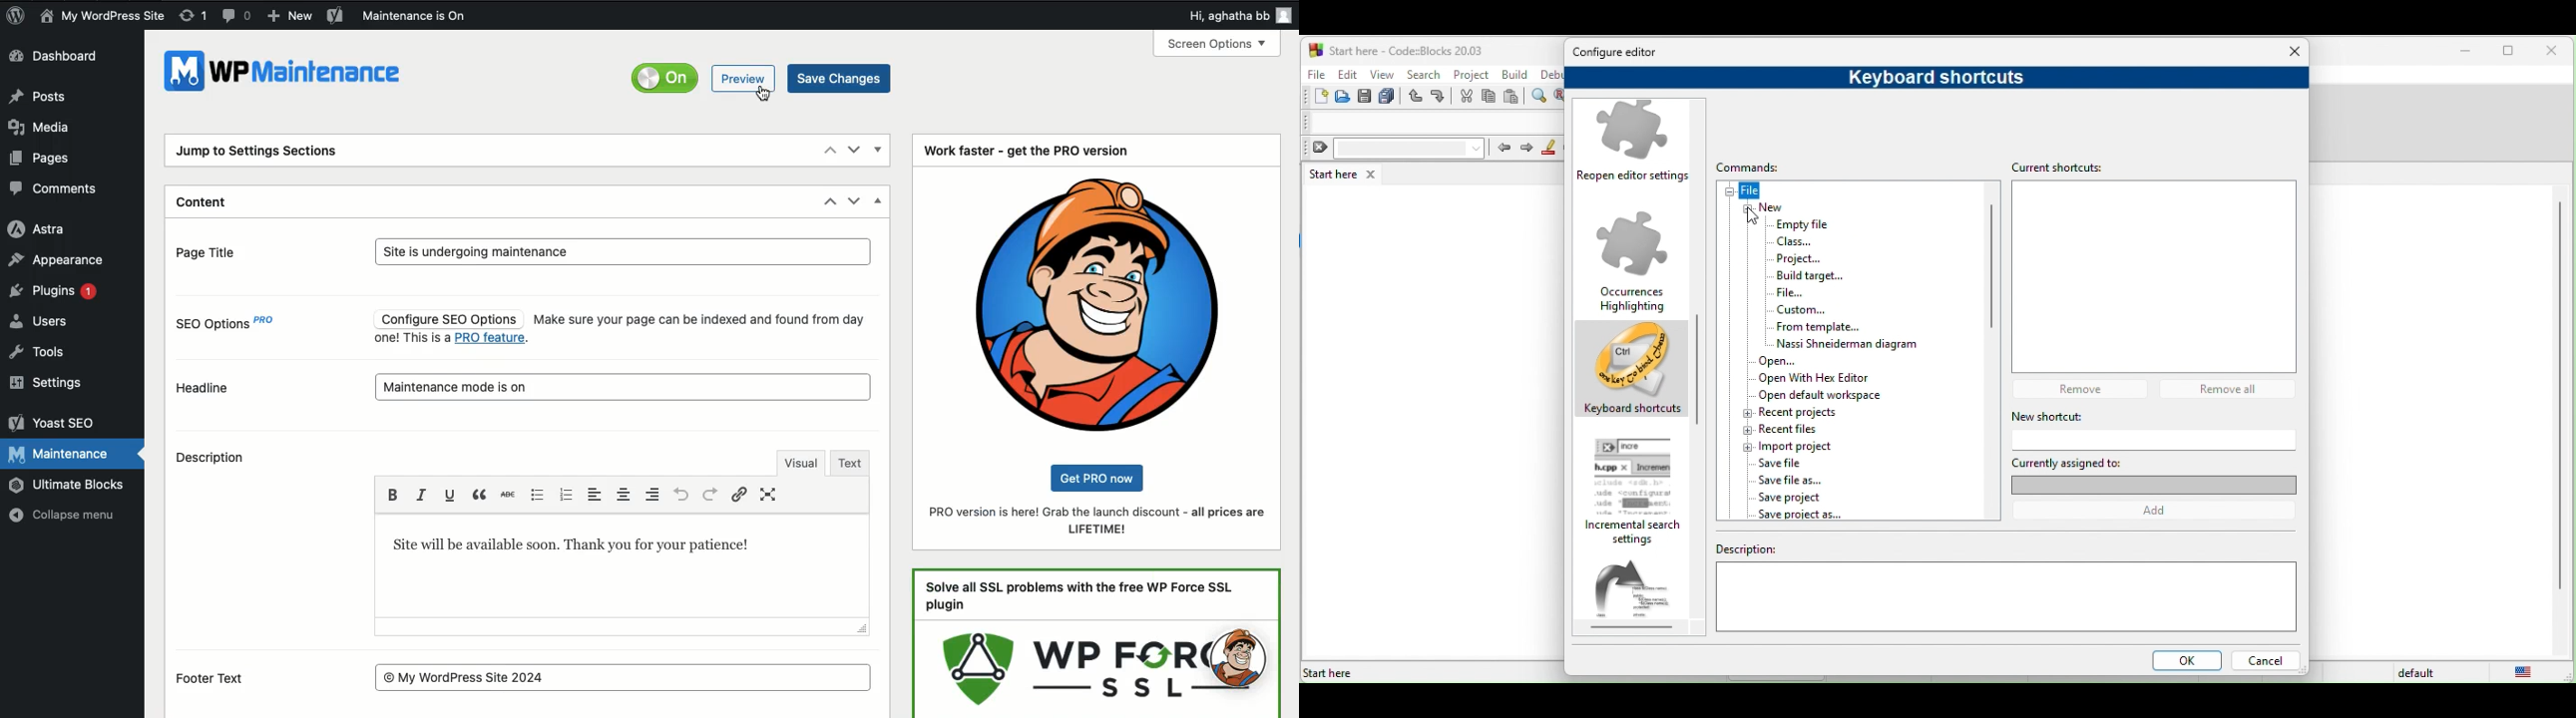  I want to click on cut, so click(1467, 97).